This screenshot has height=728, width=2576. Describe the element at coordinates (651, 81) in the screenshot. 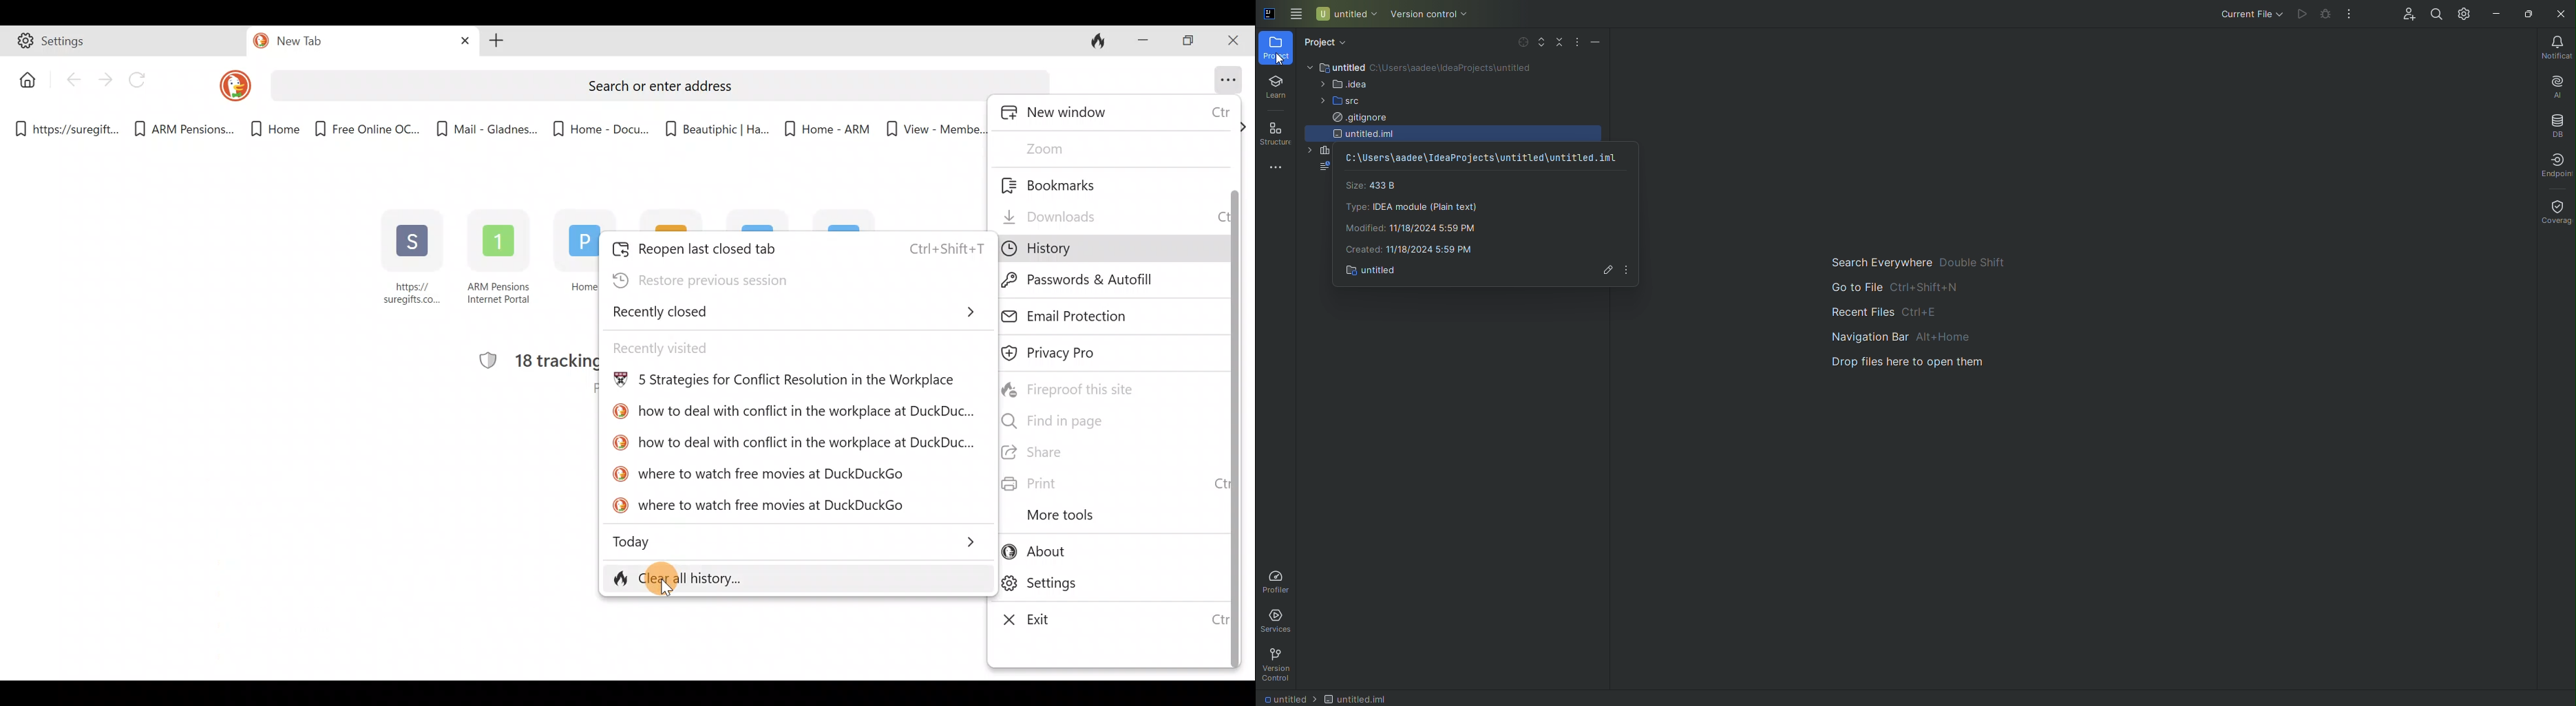

I see `Search or enter address` at that location.